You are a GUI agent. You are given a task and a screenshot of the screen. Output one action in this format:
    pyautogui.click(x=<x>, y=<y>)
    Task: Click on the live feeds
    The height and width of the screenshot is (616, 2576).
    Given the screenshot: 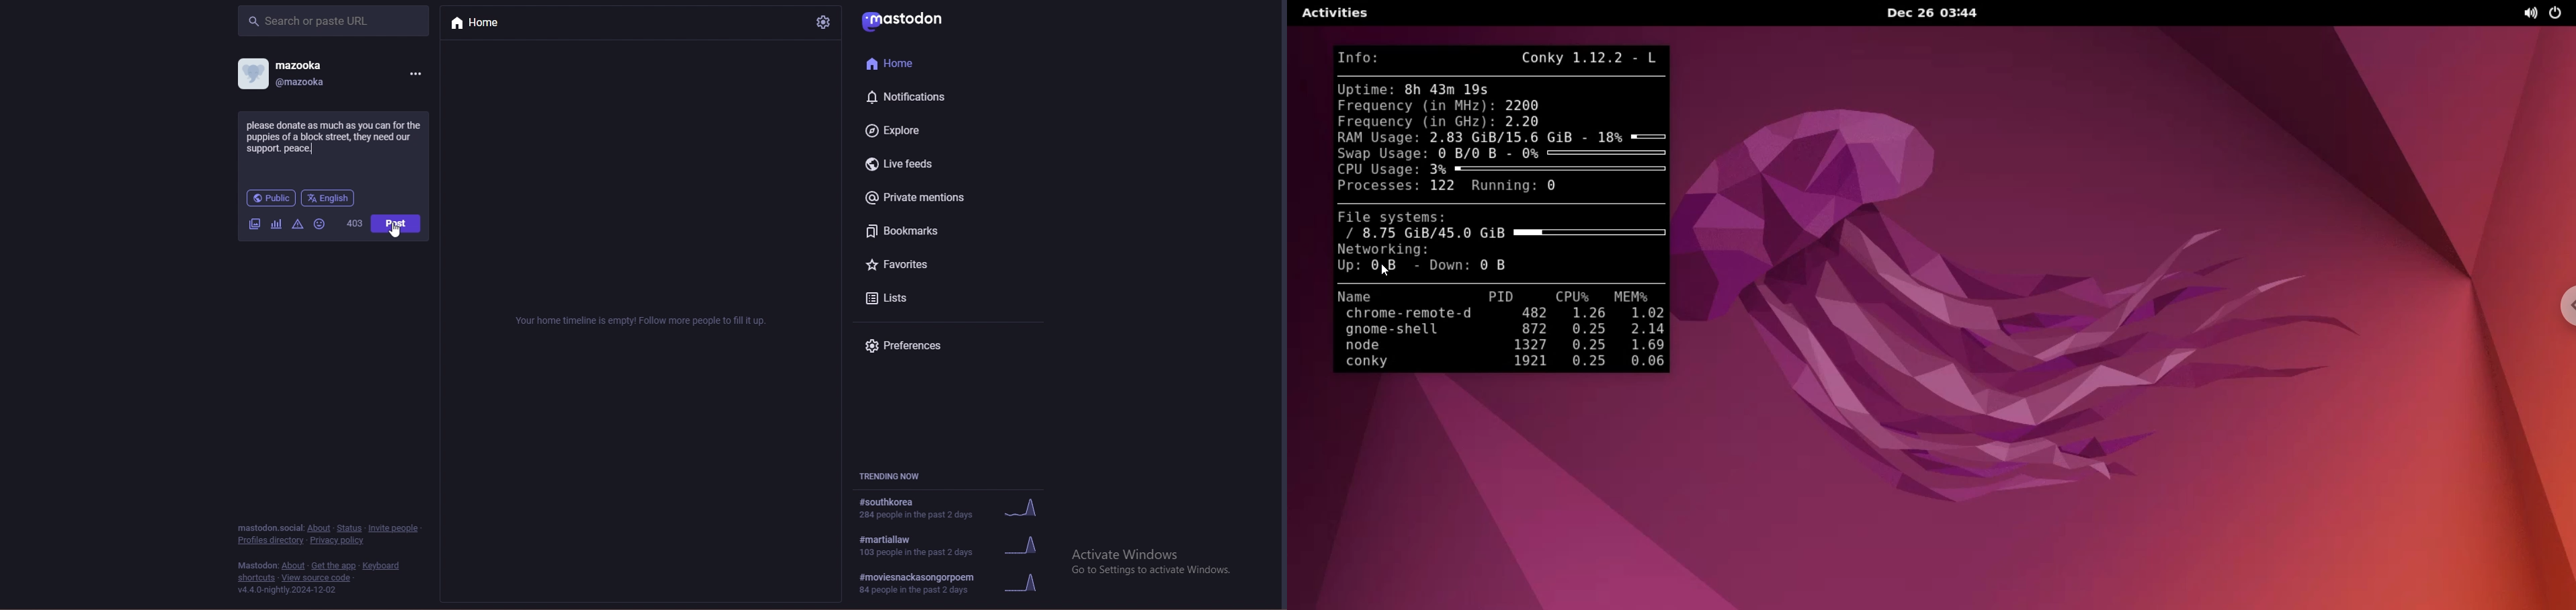 What is the action you would take?
    pyautogui.click(x=938, y=164)
    